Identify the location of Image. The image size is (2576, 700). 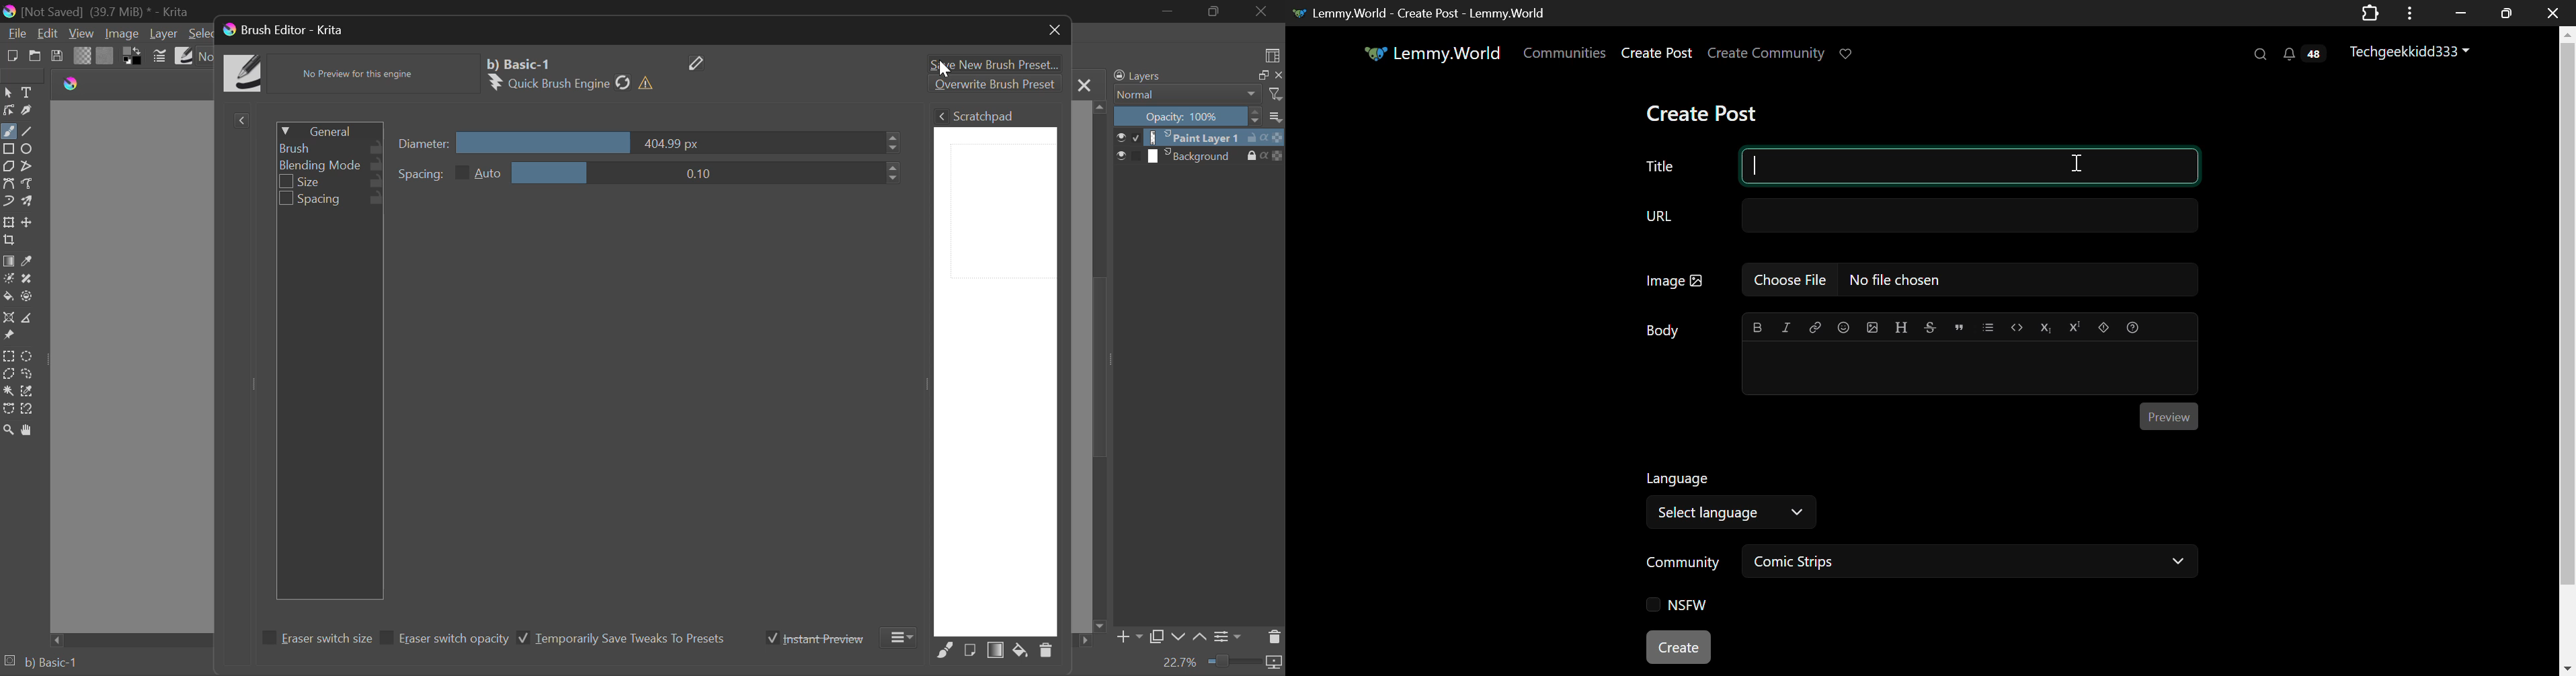
(123, 34).